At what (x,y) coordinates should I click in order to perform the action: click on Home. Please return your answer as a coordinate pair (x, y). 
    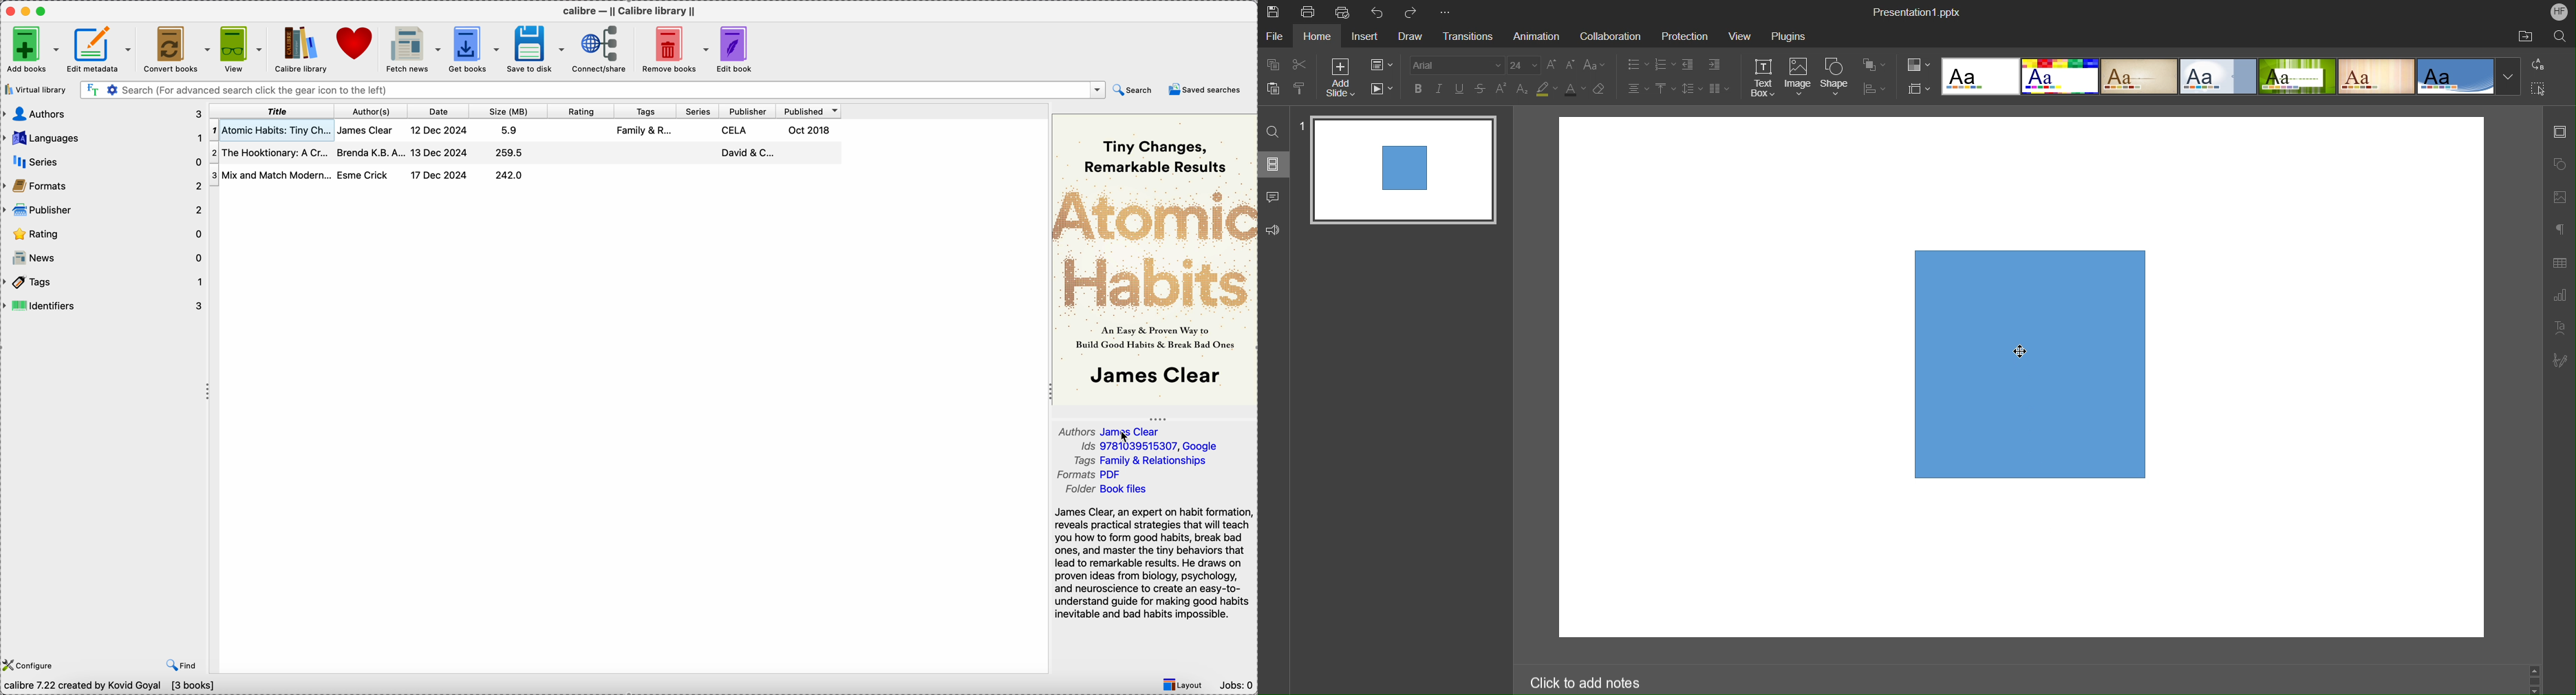
    Looking at the image, I should click on (1318, 36).